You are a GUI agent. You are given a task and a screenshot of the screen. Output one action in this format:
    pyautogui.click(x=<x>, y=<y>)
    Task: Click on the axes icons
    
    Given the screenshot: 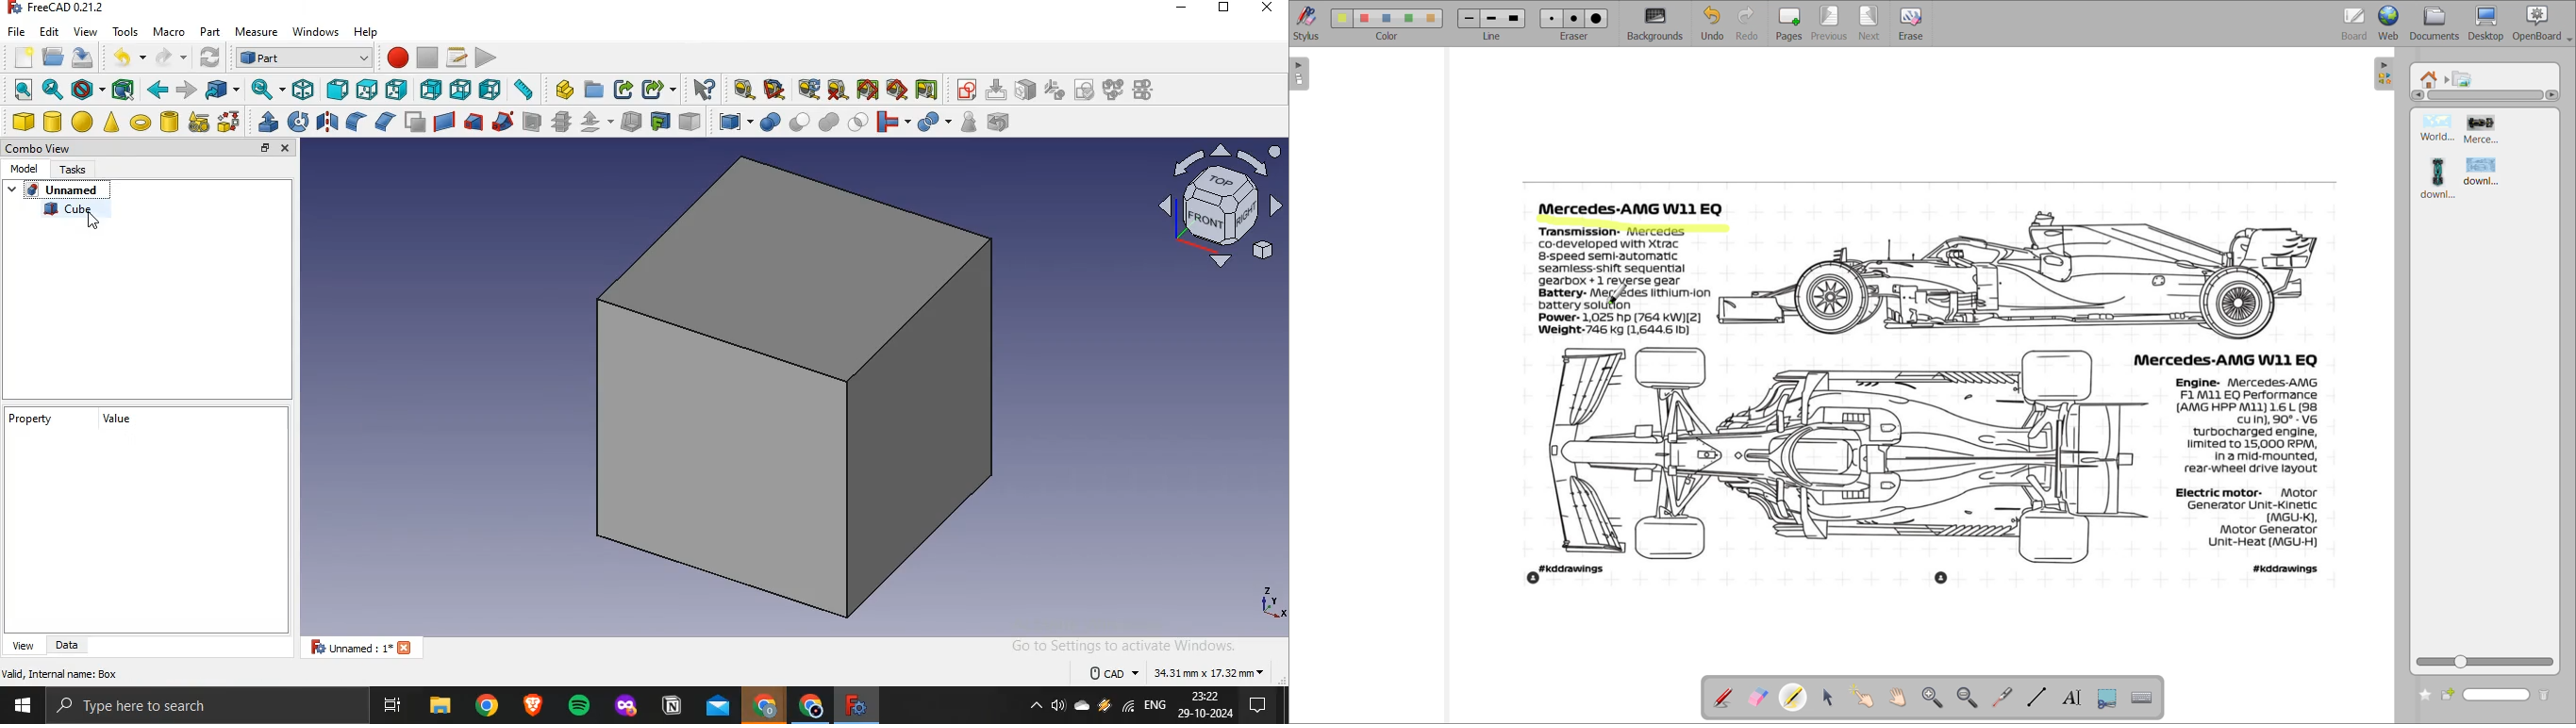 What is the action you would take?
    pyautogui.click(x=1271, y=601)
    